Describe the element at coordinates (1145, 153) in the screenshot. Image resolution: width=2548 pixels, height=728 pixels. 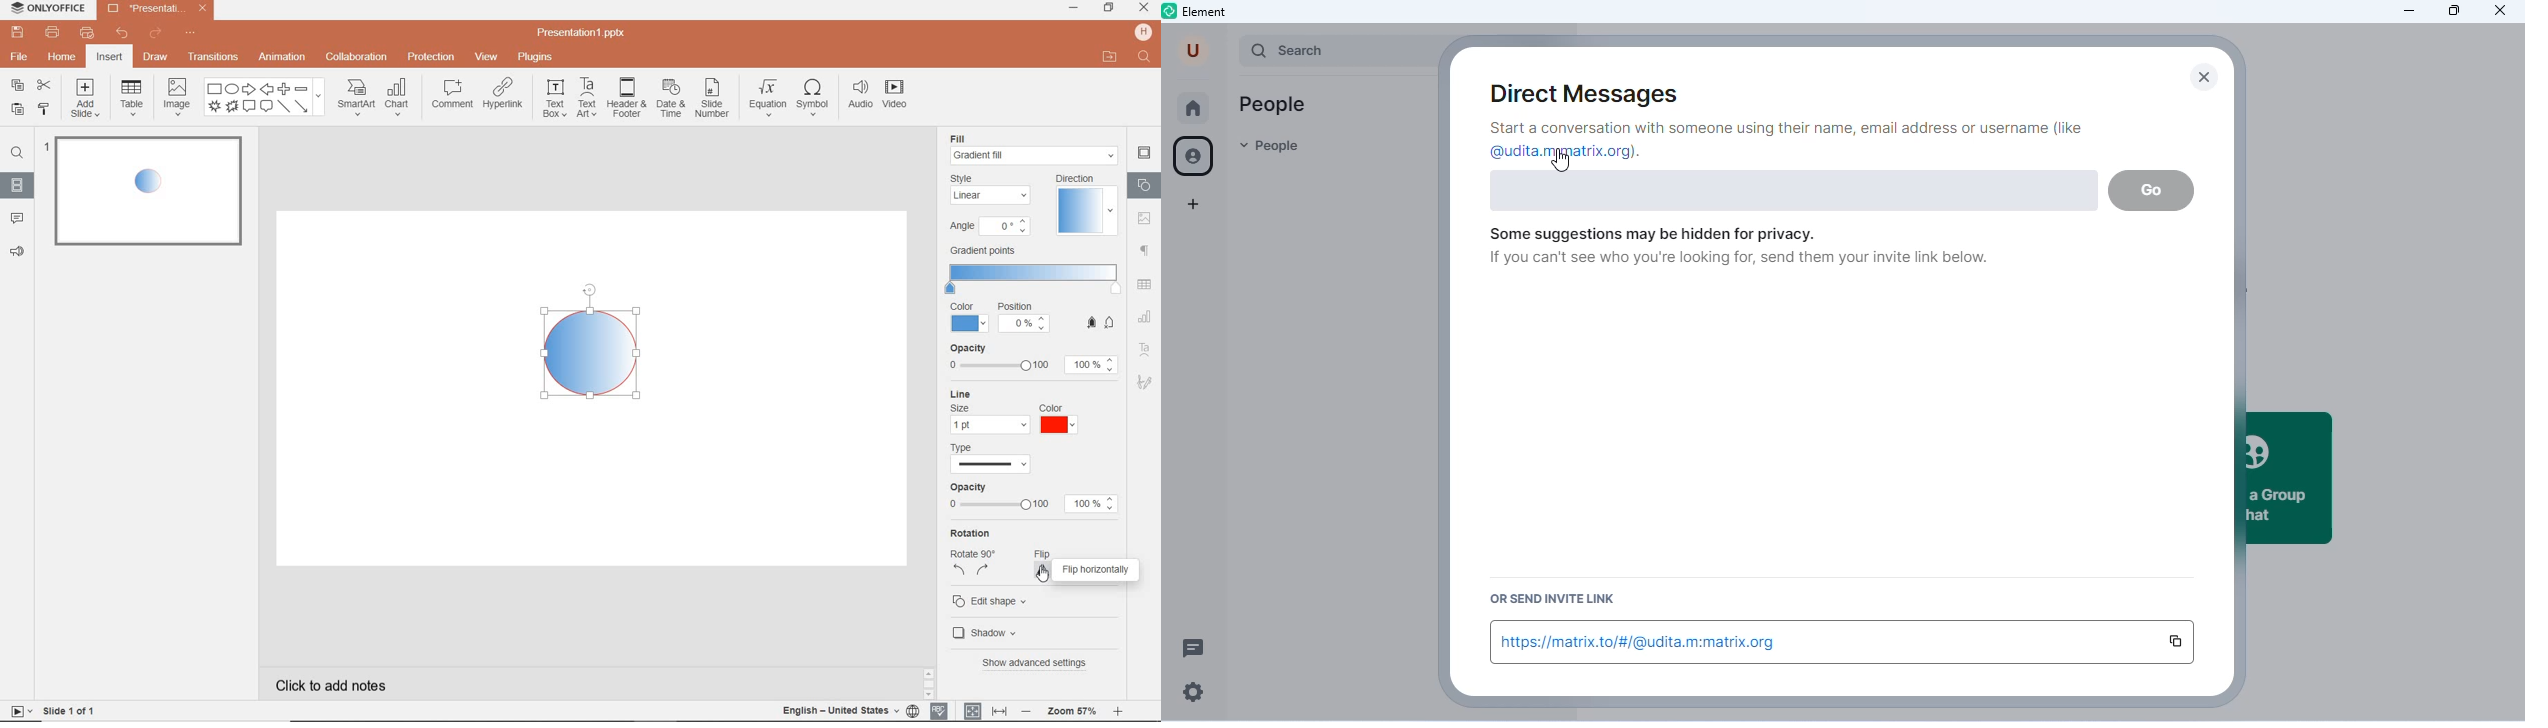
I see `slide settings` at that location.